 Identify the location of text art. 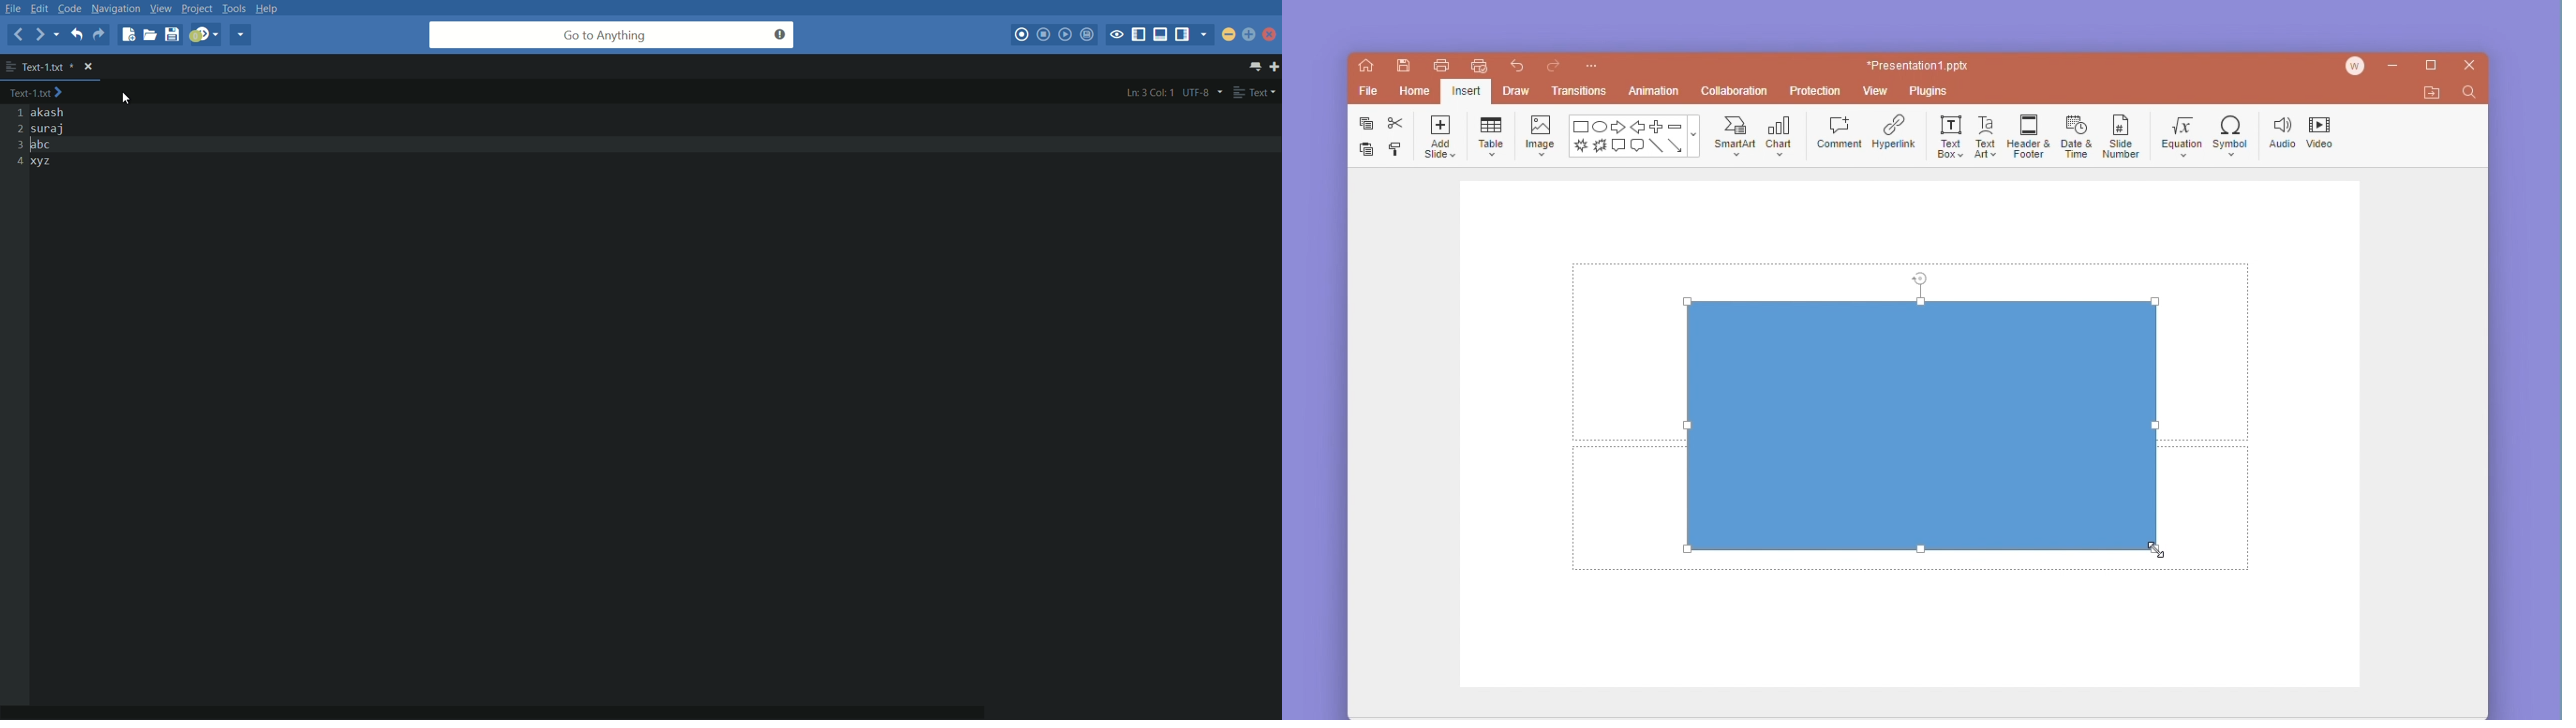
(1986, 134).